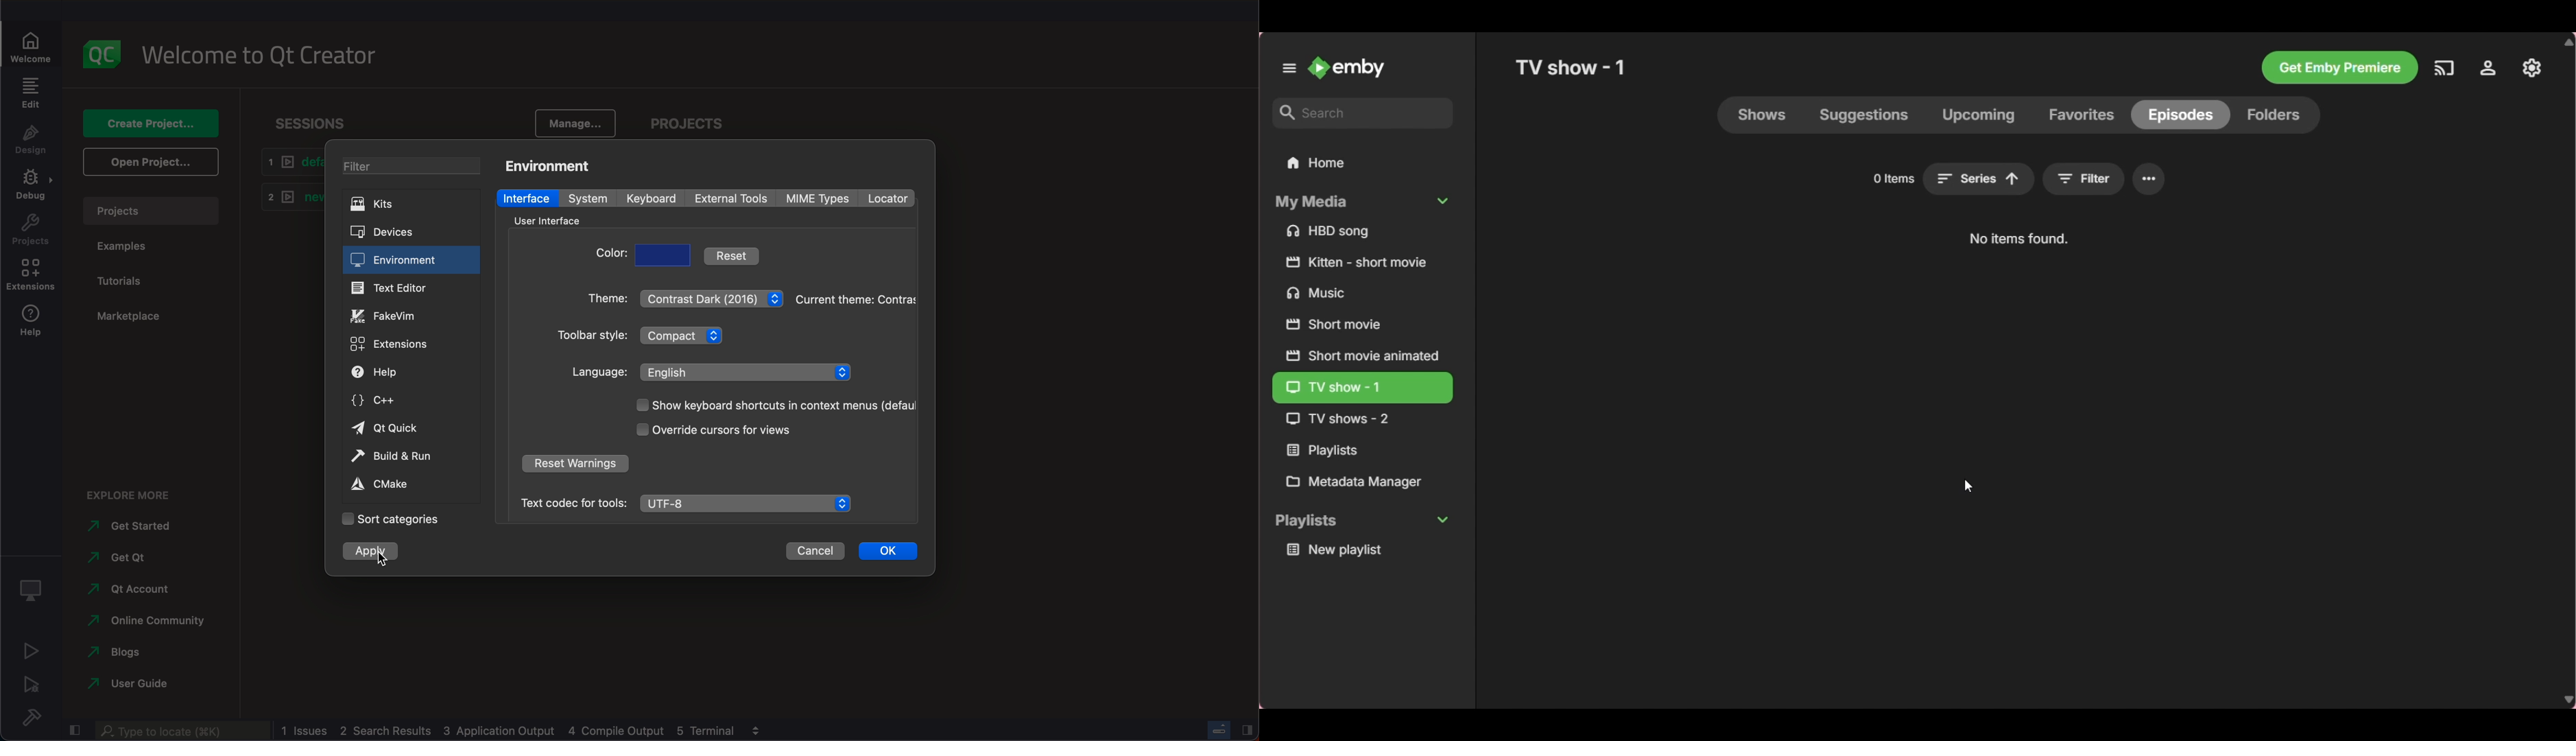 The width and height of the screenshot is (2576, 756). Describe the element at coordinates (889, 198) in the screenshot. I see `locator` at that location.